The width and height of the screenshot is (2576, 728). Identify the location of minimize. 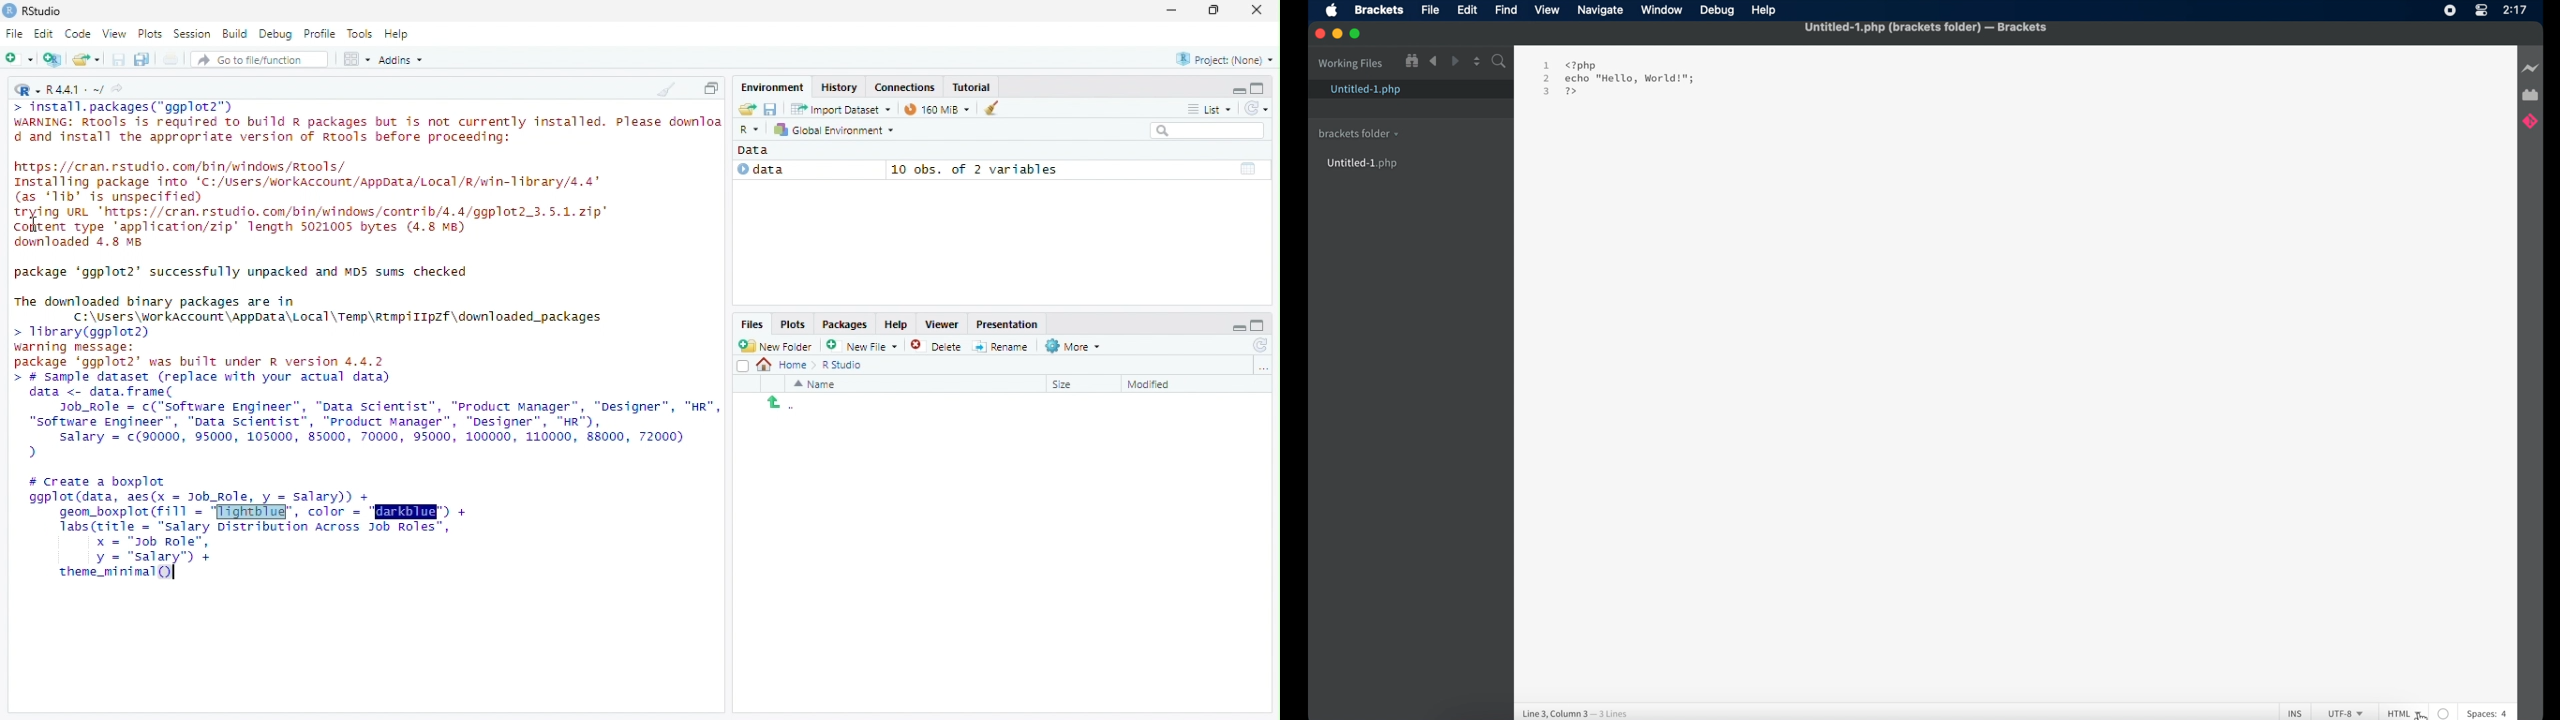
(1237, 323).